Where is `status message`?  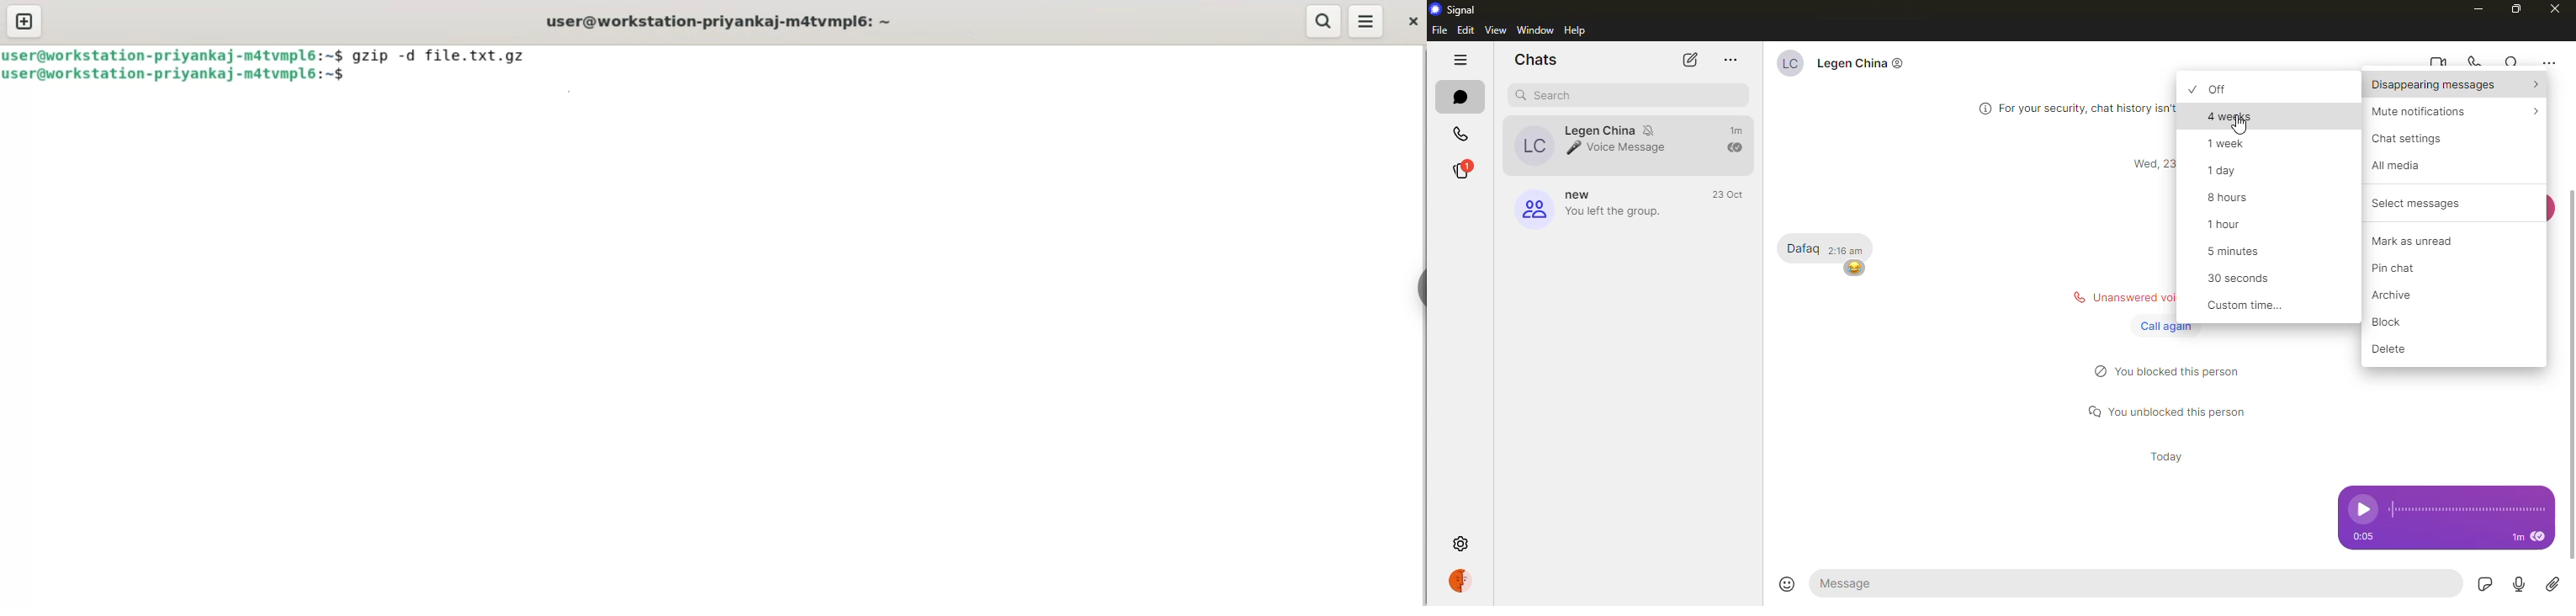 status message is located at coordinates (2173, 371).